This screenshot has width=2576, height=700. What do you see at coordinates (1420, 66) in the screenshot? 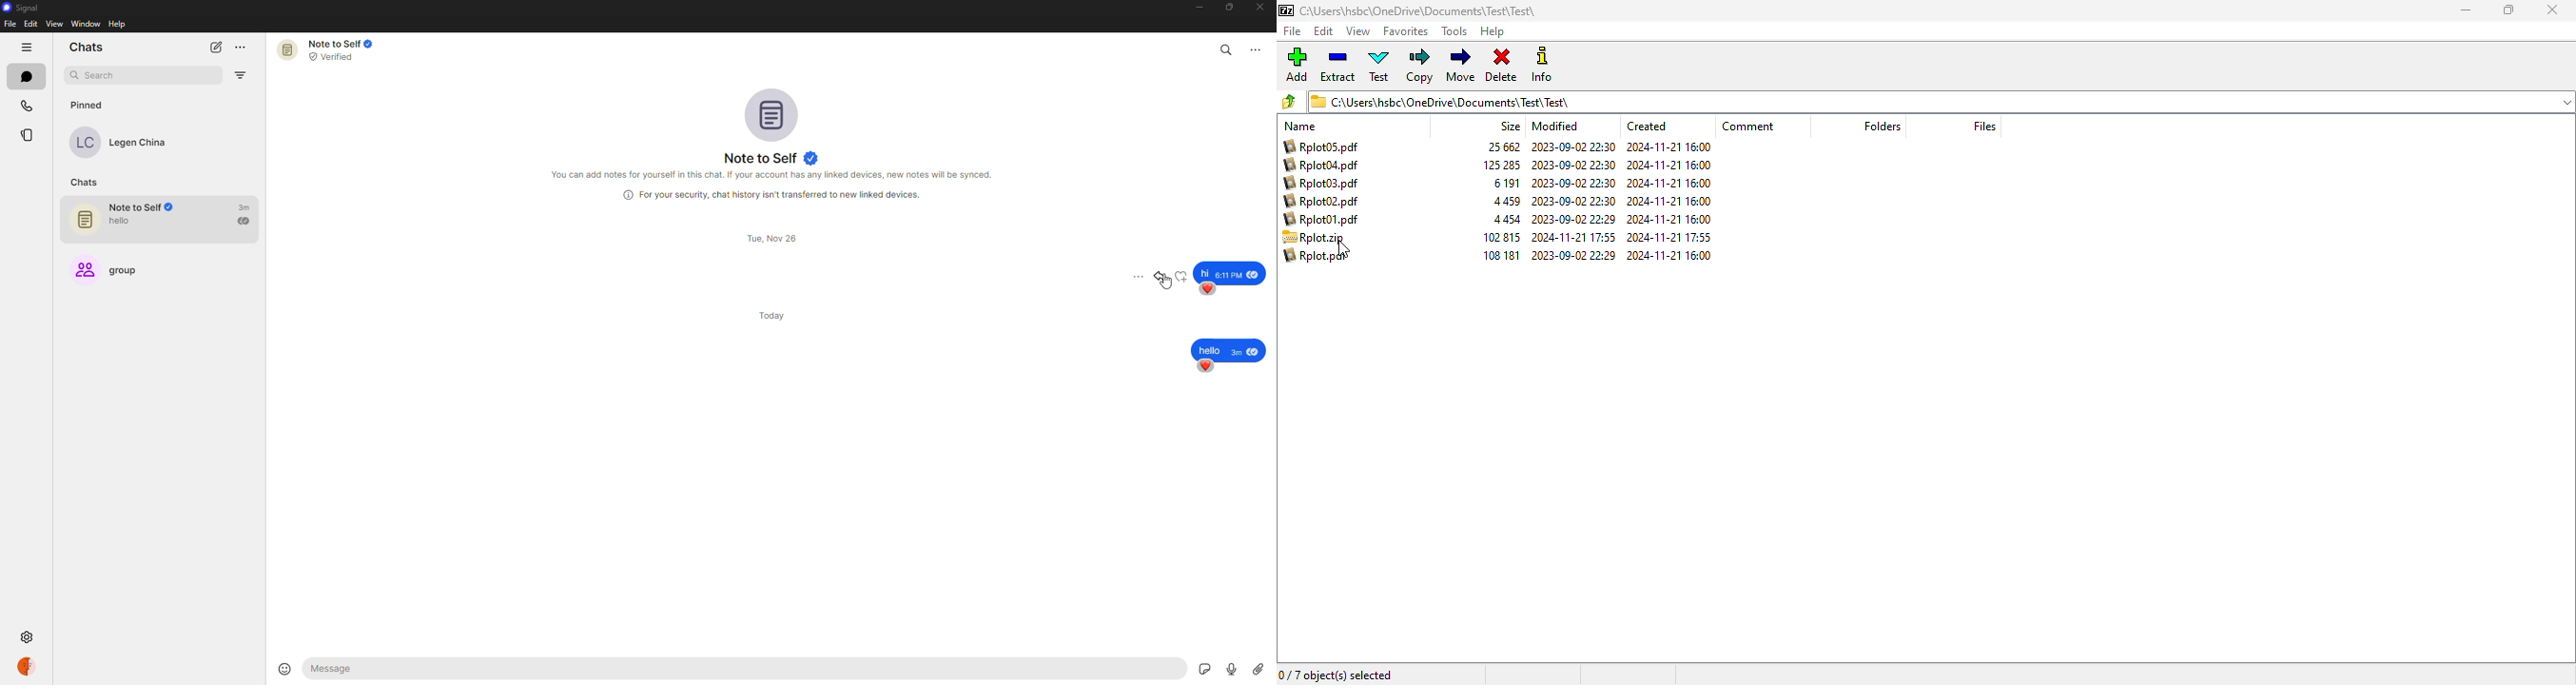
I see `copy` at bounding box center [1420, 66].